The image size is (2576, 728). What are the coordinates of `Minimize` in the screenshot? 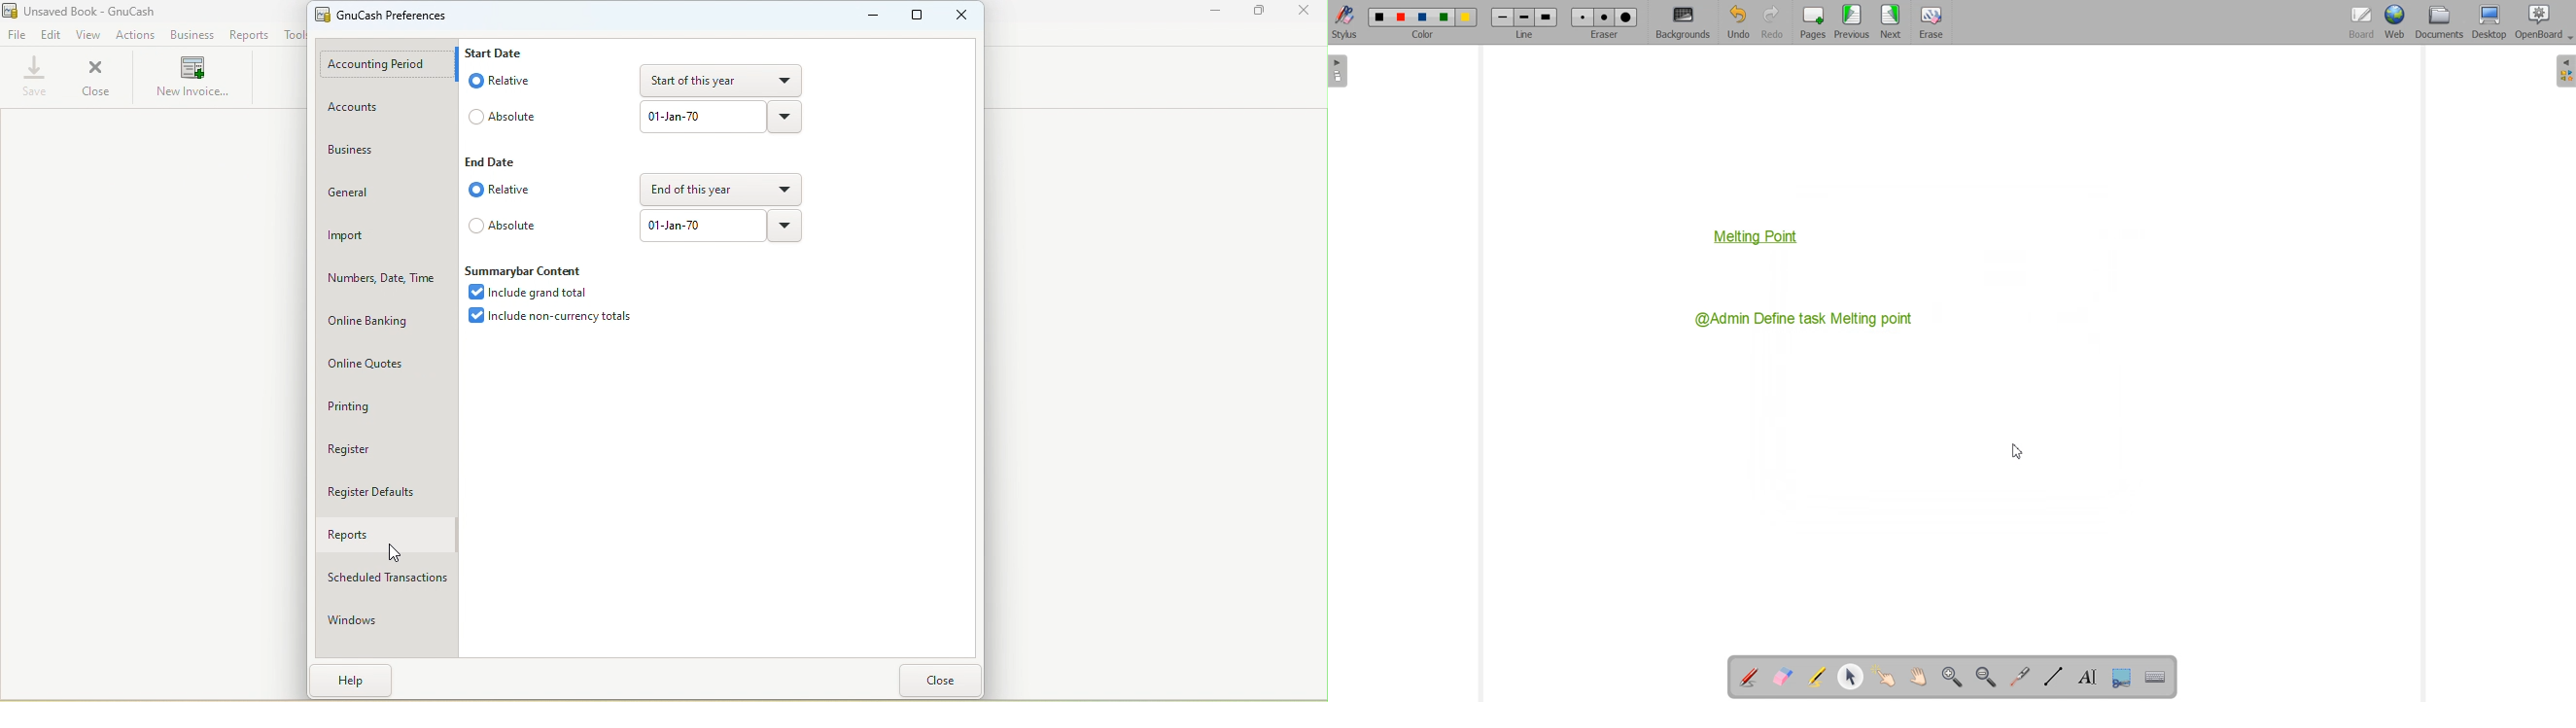 It's located at (1217, 15).